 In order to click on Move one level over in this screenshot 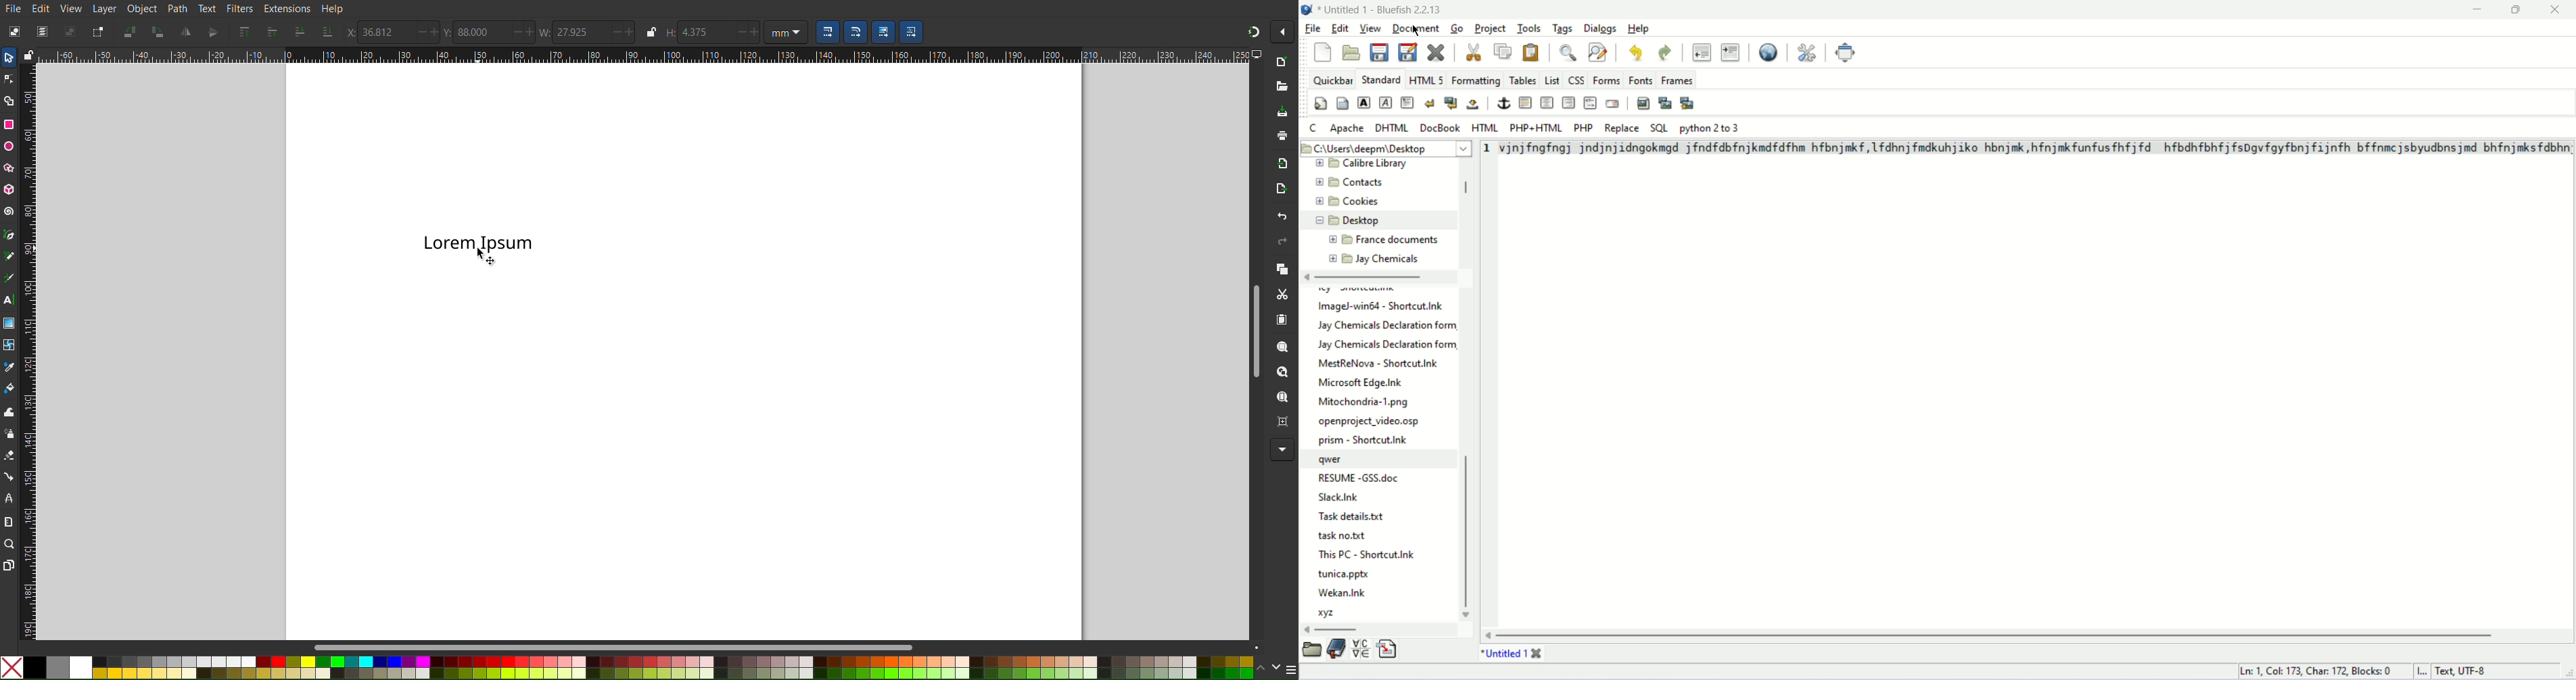, I will do `click(273, 31)`.